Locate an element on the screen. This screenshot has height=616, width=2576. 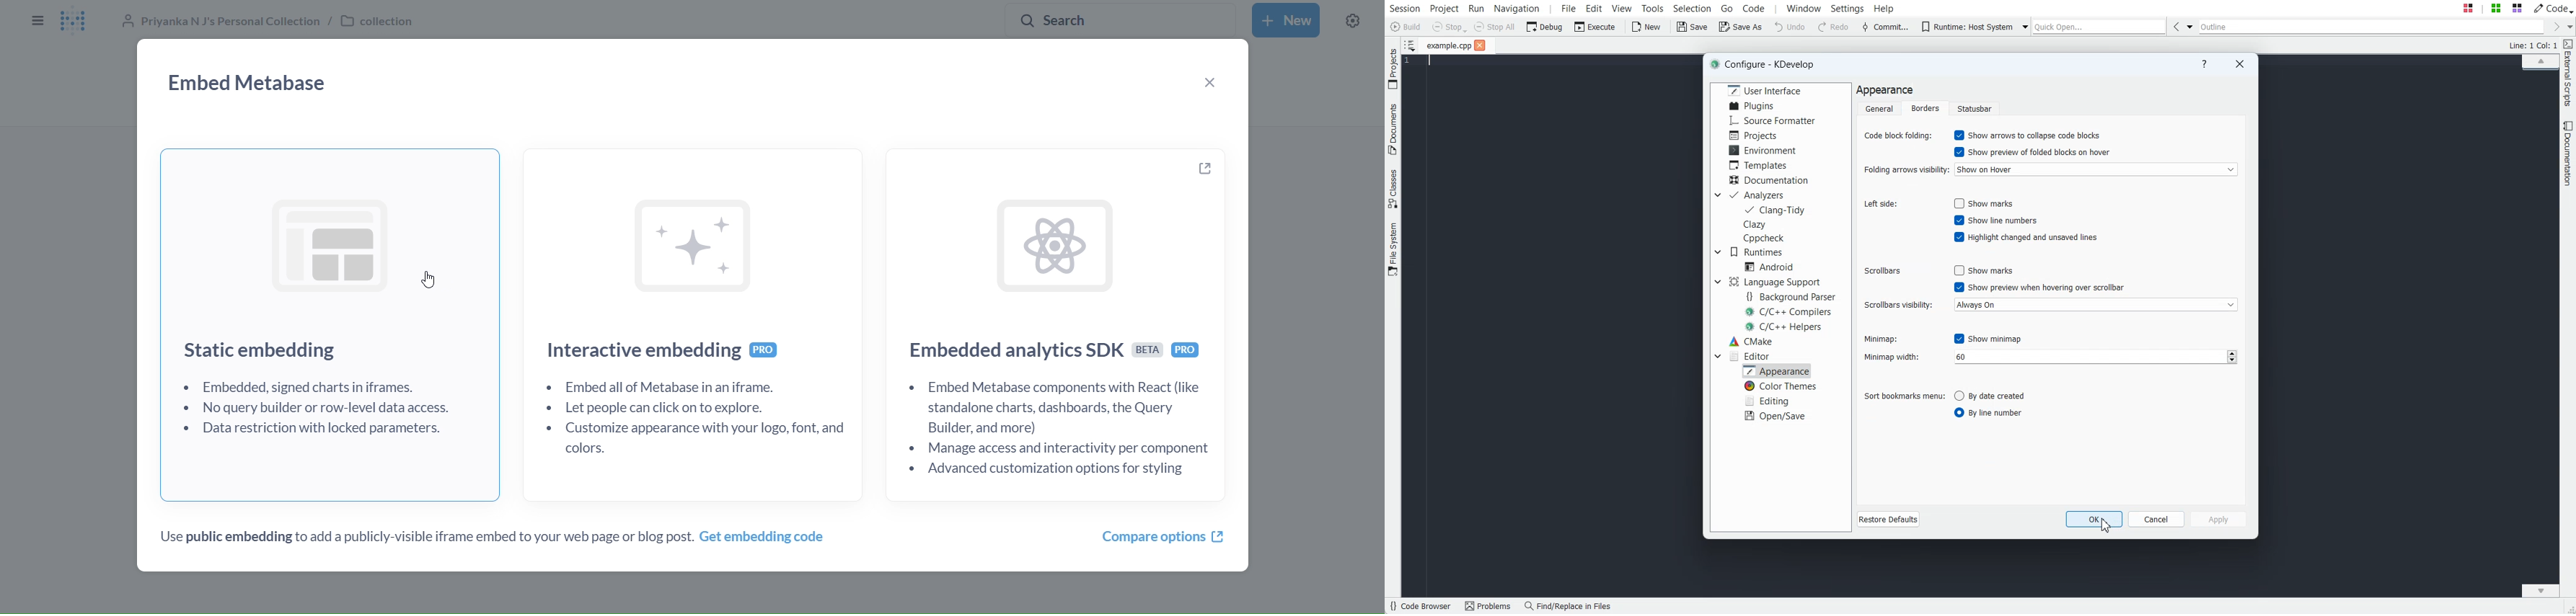
Build is located at coordinates (1404, 26).